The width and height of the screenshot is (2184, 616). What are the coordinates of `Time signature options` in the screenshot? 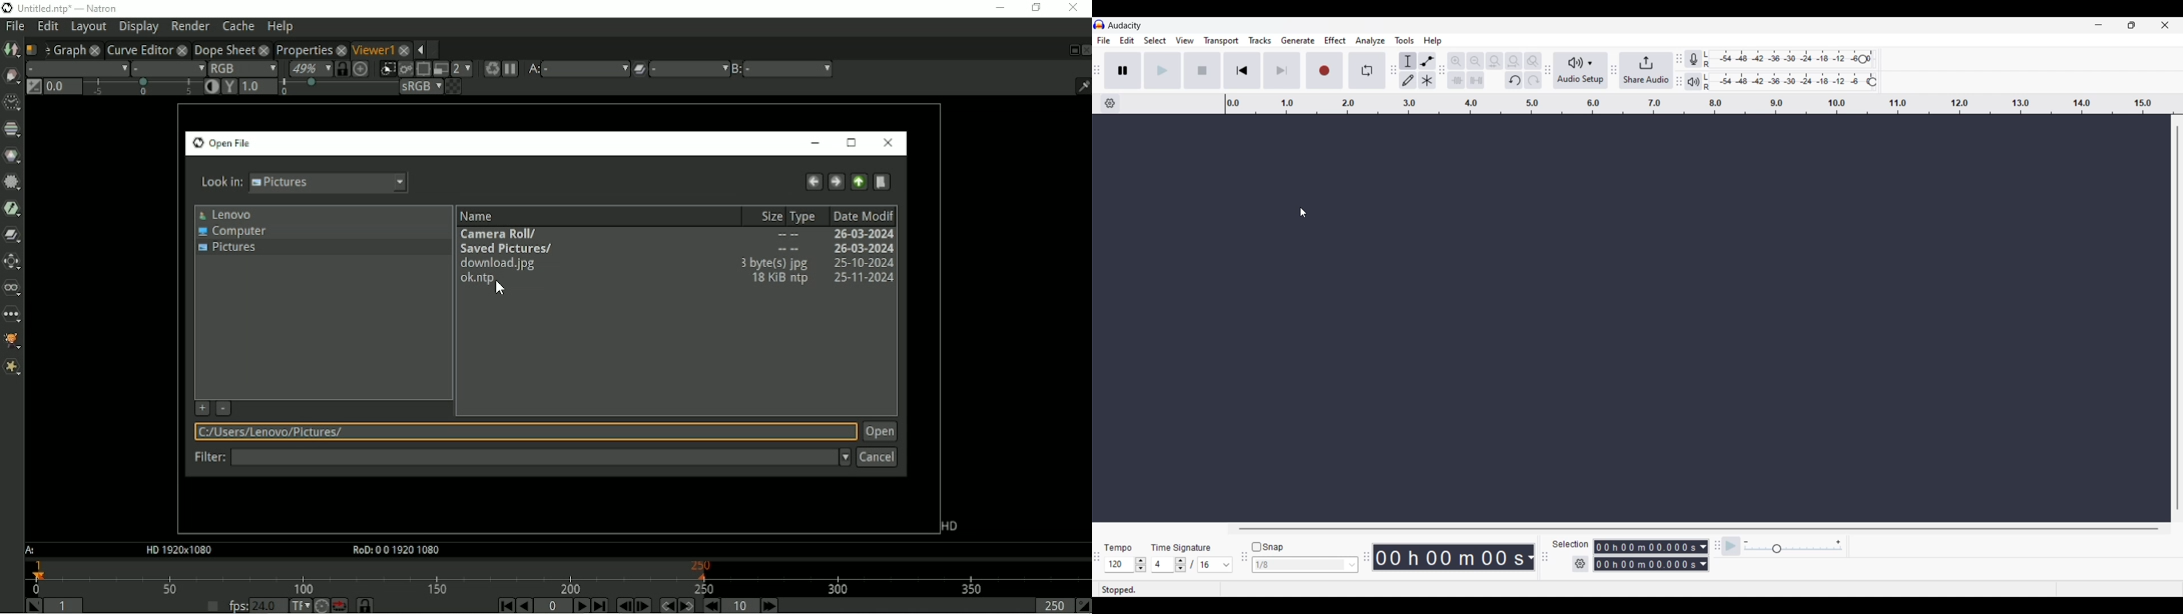 It's located at (1227, 565).